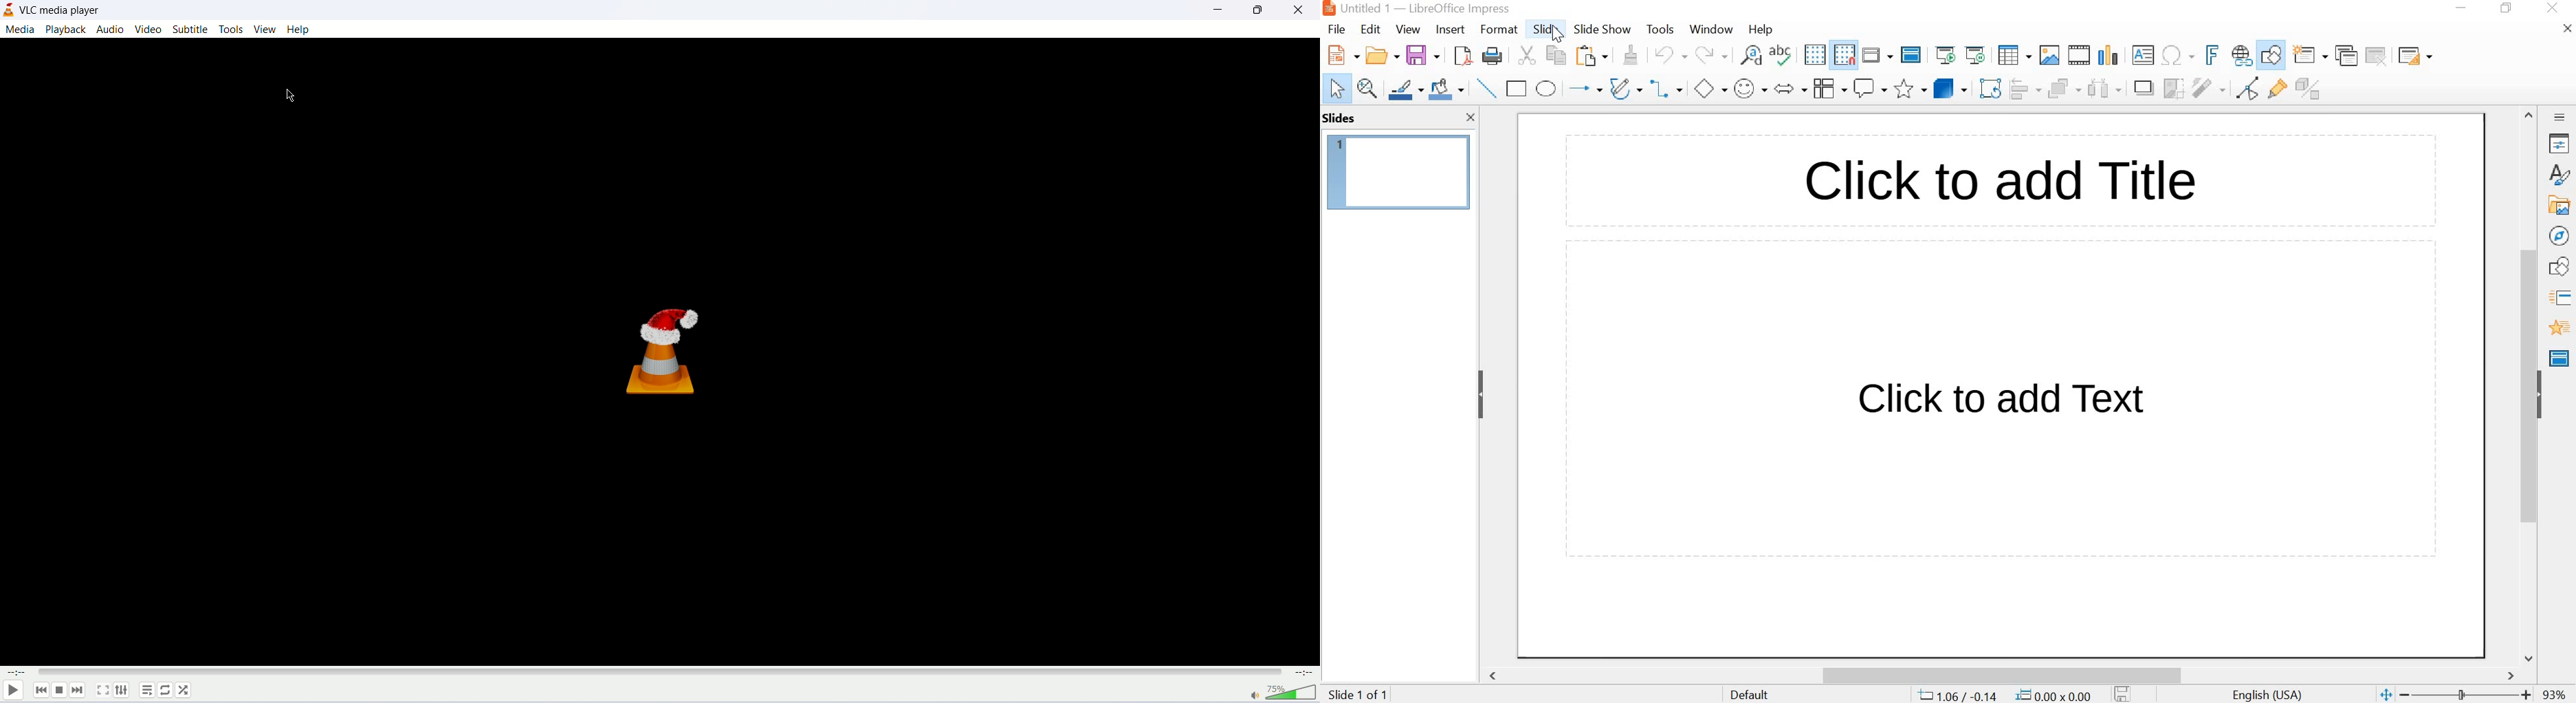  I want to click on Toggle Extrusion, so click(2312, 88).